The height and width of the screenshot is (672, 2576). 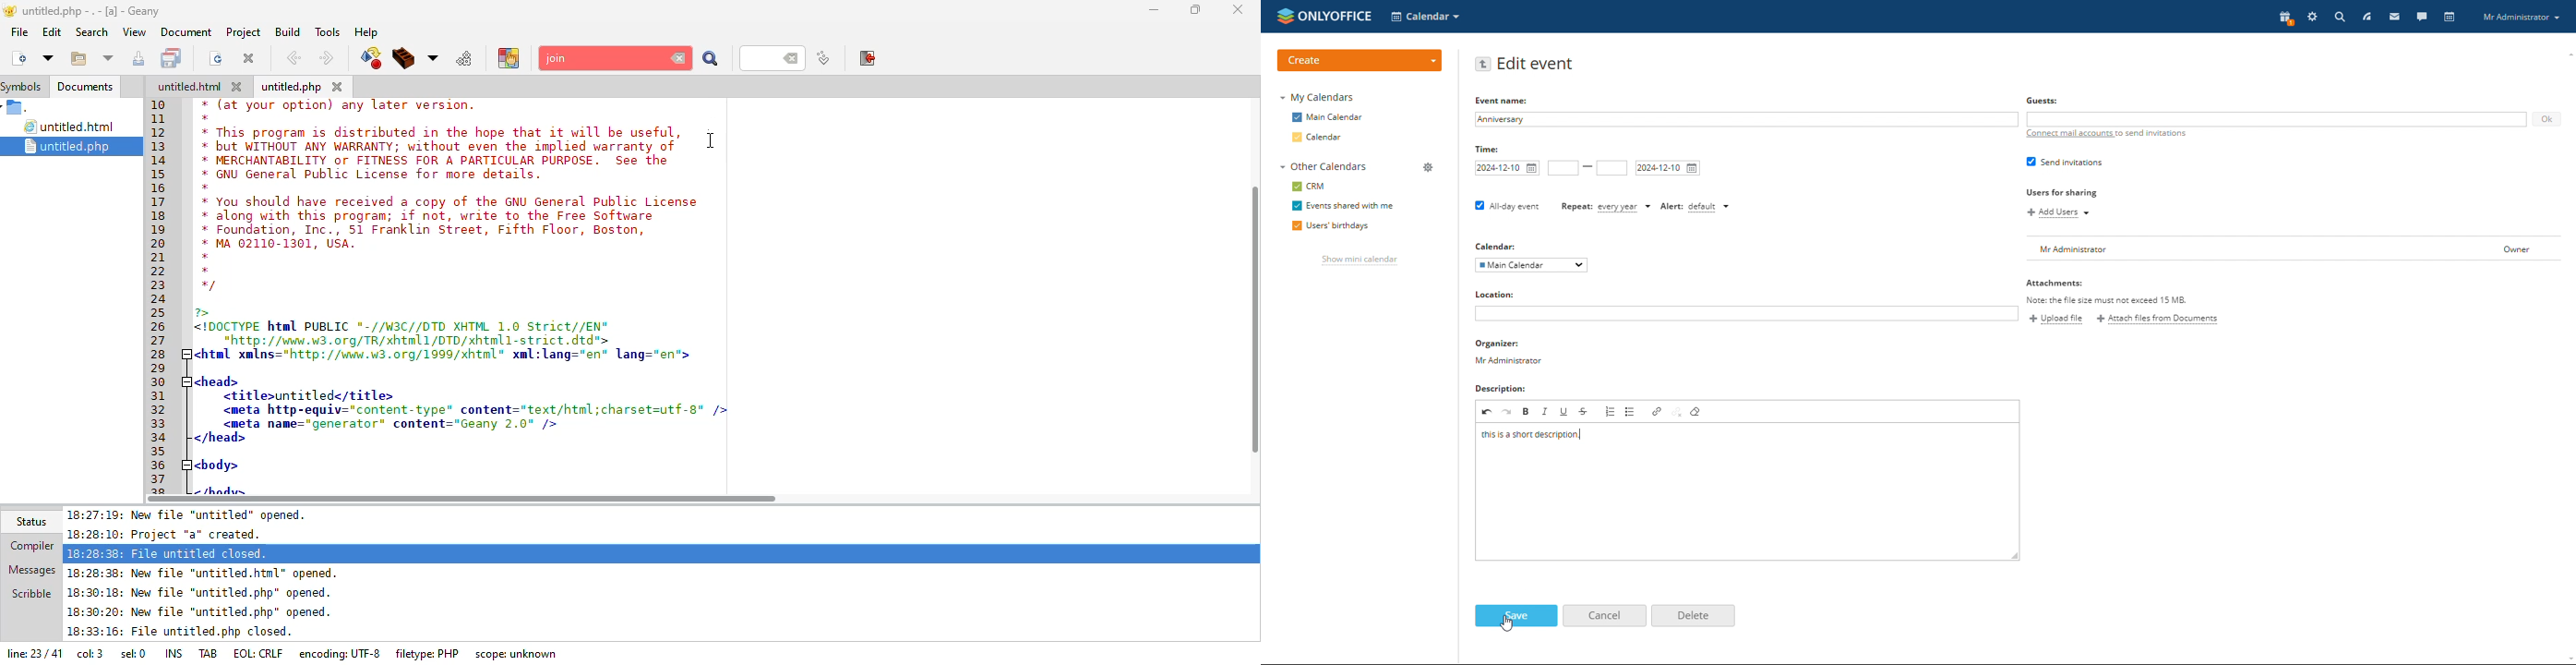 What do you see at coordinates (161, 466) in the screenshot?
I see `36` at bounding box center [161, 466].